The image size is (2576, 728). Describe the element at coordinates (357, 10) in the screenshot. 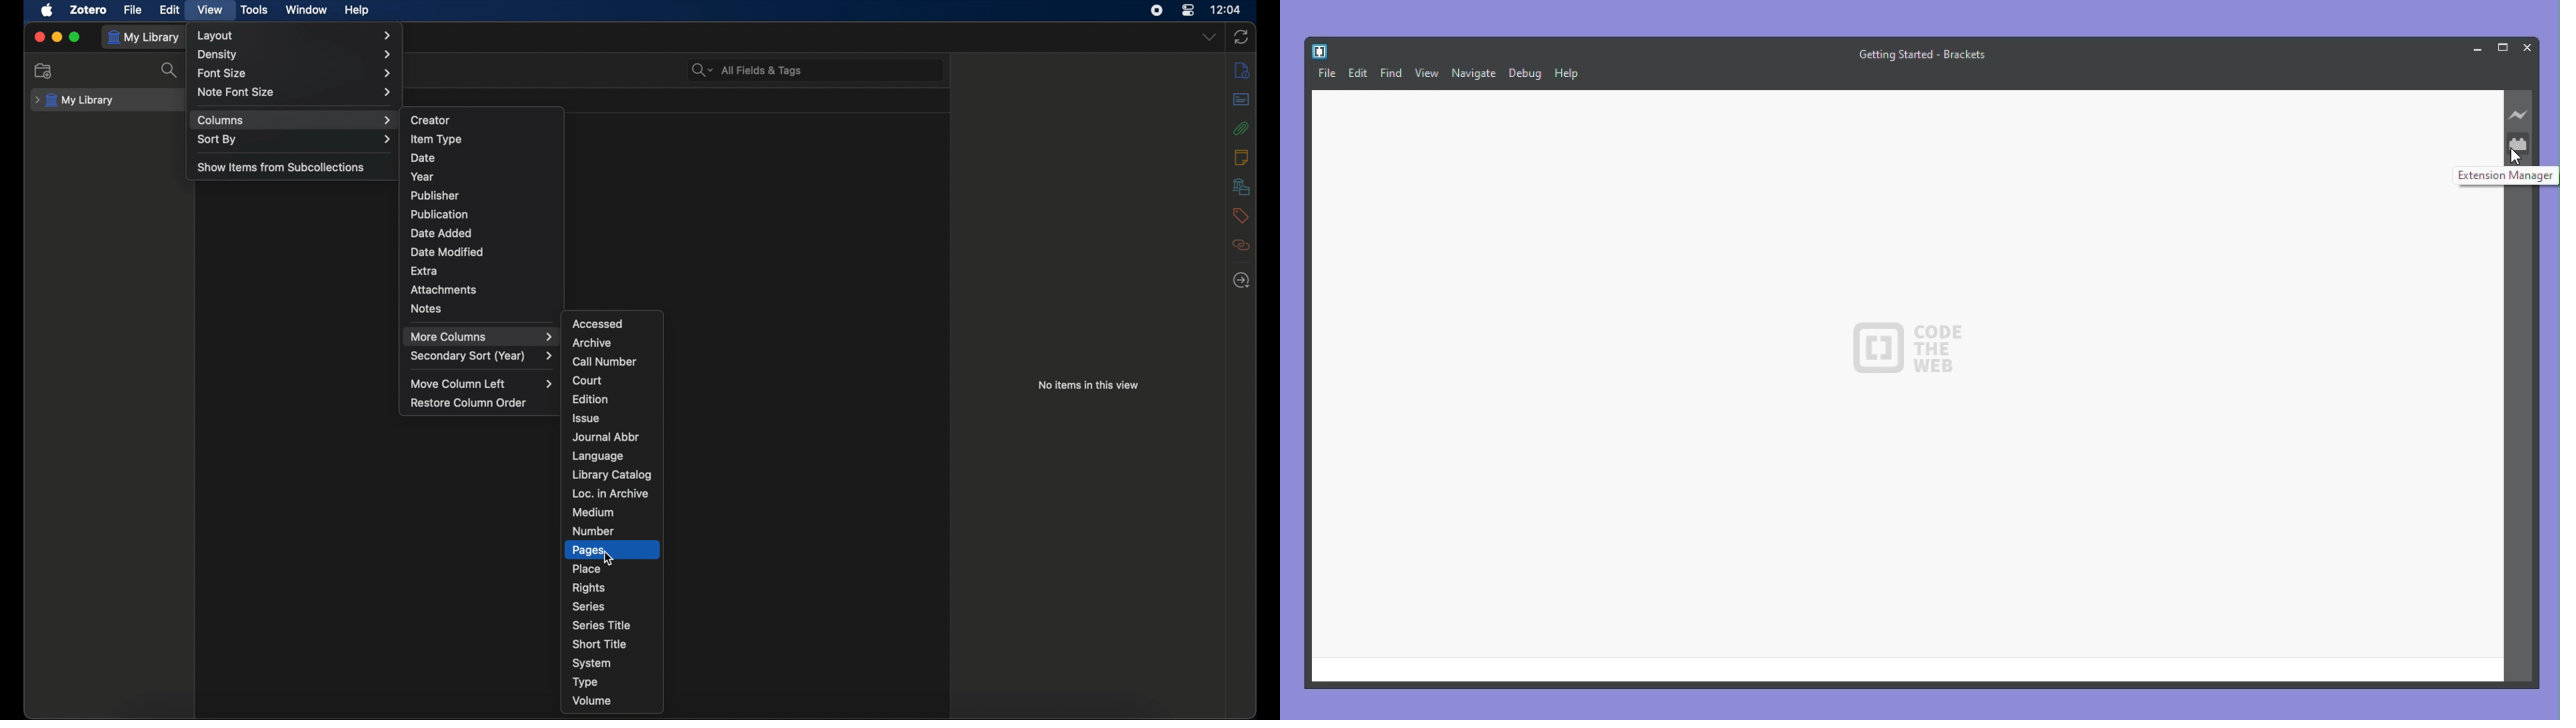

I see `help` at that location.